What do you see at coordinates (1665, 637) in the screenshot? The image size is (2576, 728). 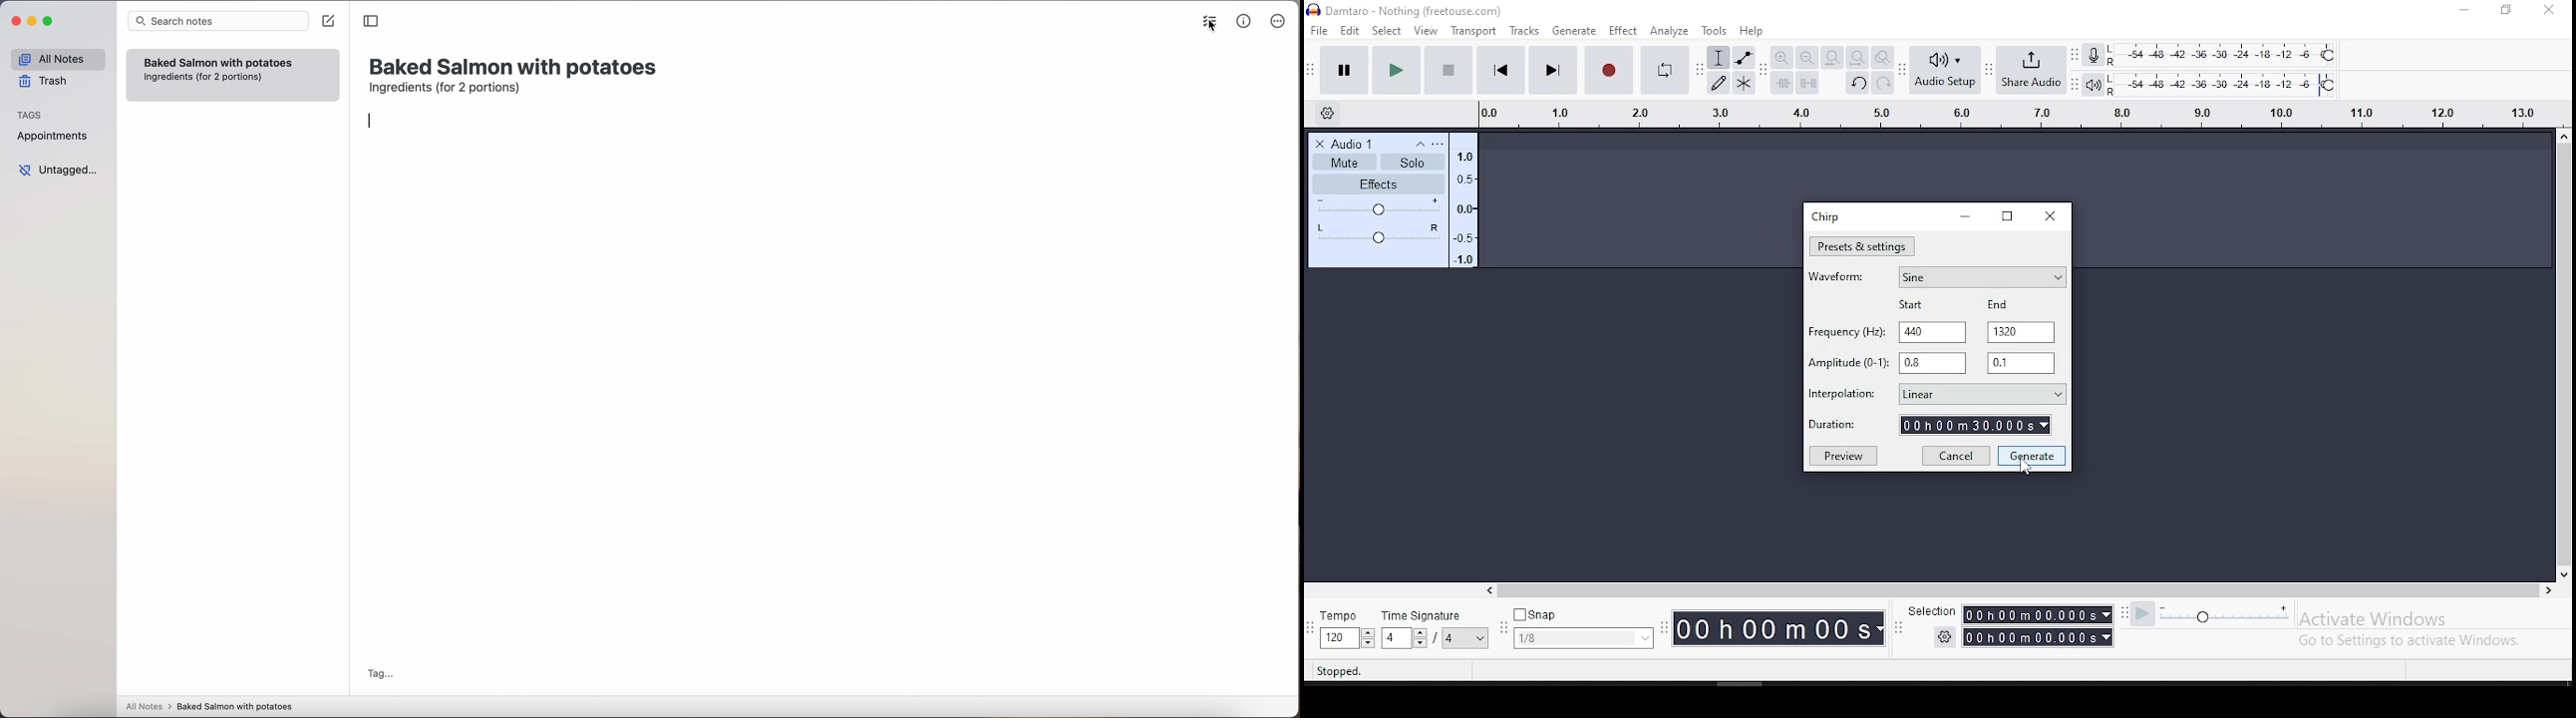 I see `show menu` at bounding box center [1665, 637].